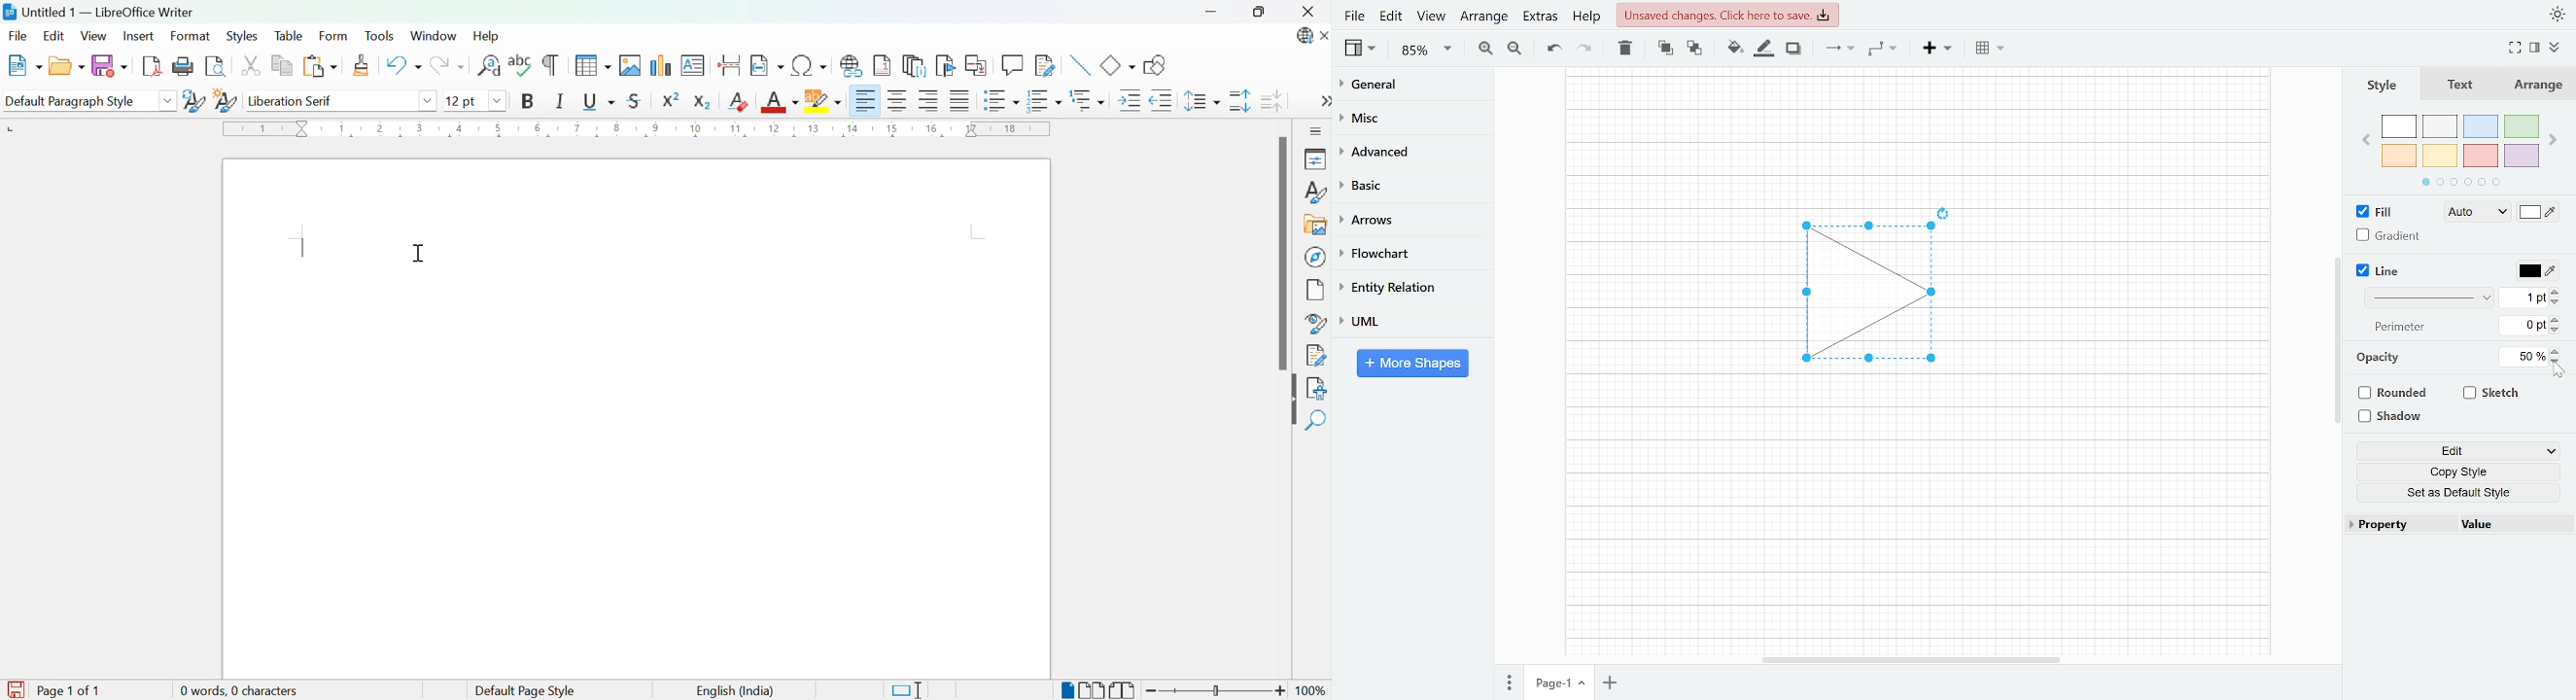  What do you see at coordinates (1127, 101) in the screenshot?
I see `Increase Indent` at bounding box center [1127, 101].